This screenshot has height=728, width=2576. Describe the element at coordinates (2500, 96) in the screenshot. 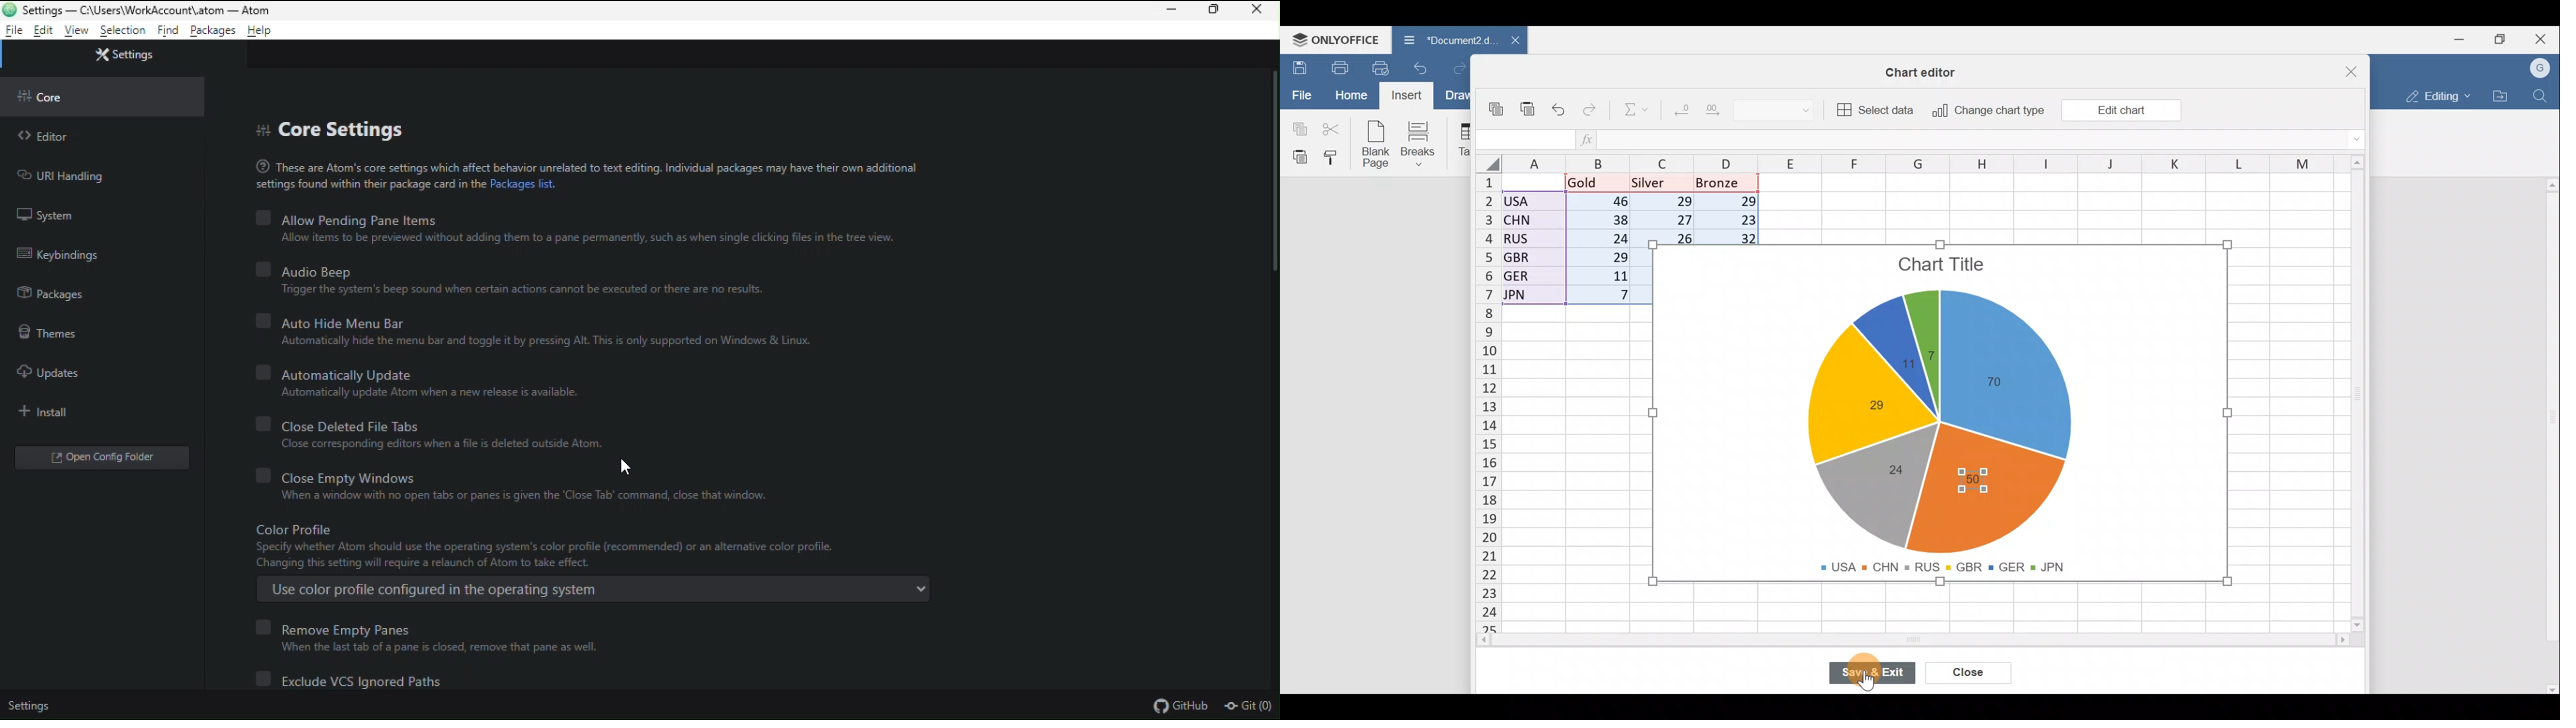

I see `Open file location` at that location.